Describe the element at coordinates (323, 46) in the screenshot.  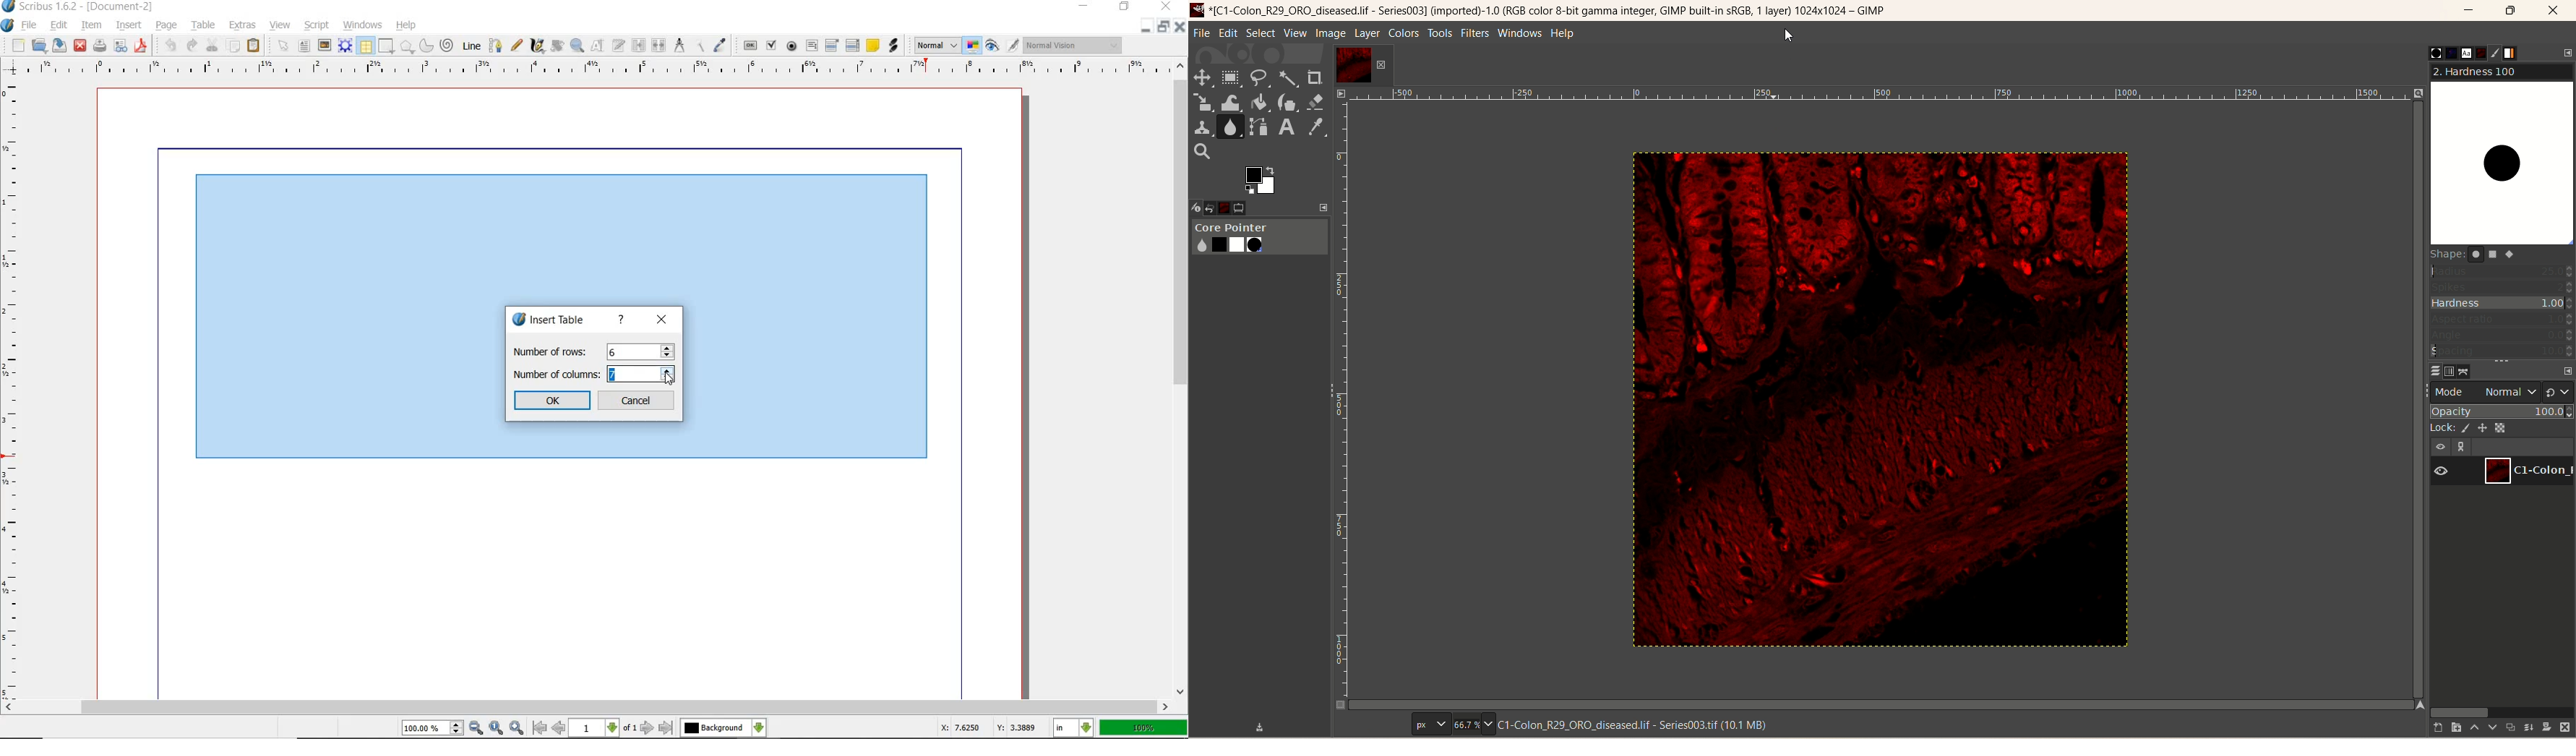
I see `image frame` at that location.